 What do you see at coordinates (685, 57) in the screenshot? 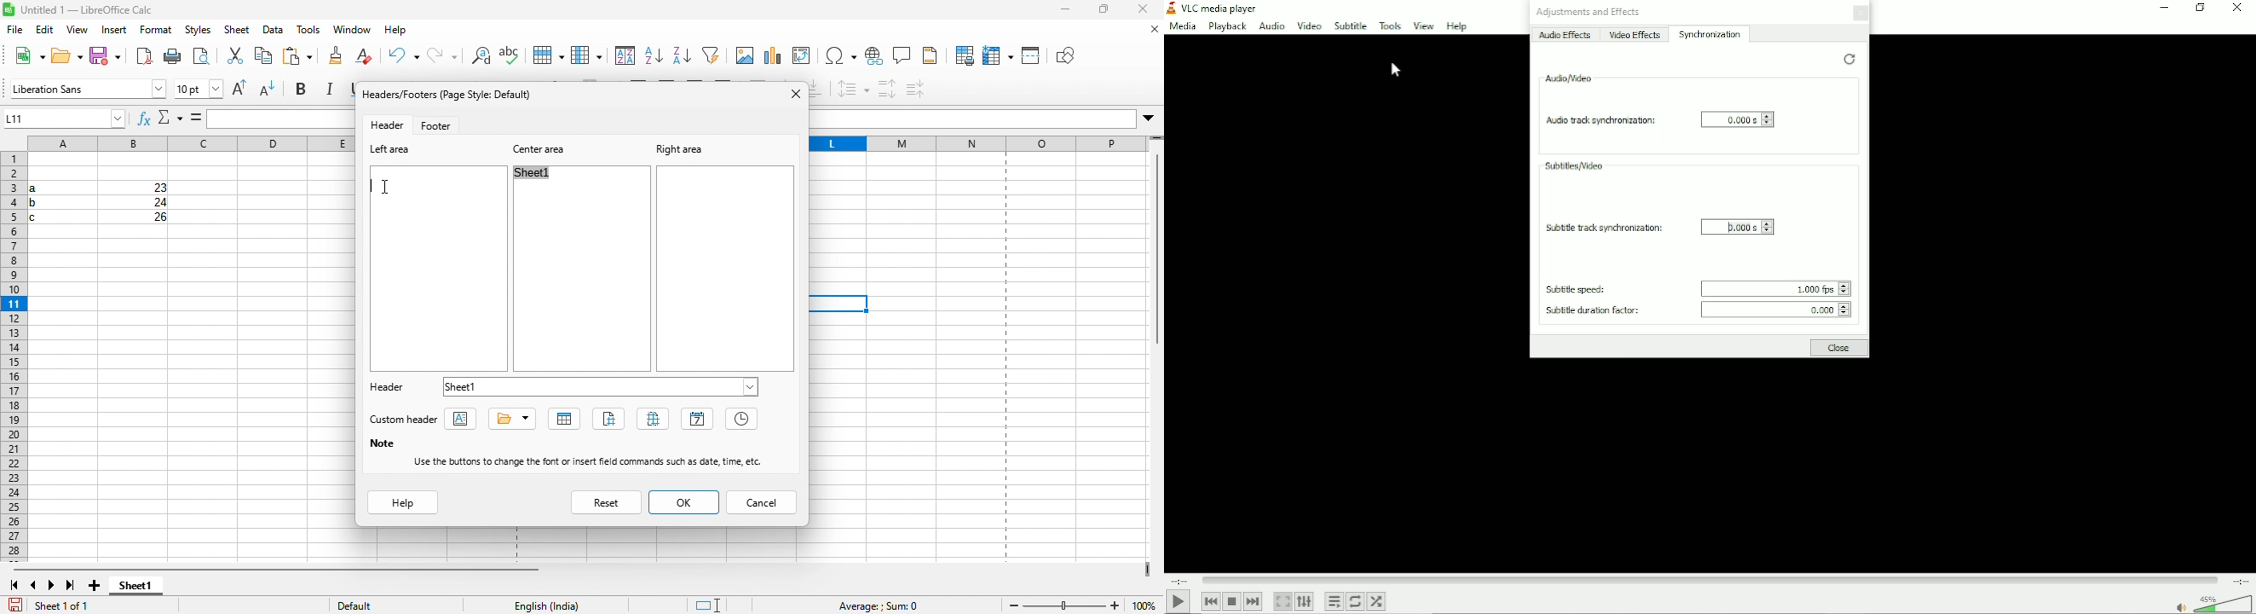
I see `auto filter` at bounding box center [685, 57].